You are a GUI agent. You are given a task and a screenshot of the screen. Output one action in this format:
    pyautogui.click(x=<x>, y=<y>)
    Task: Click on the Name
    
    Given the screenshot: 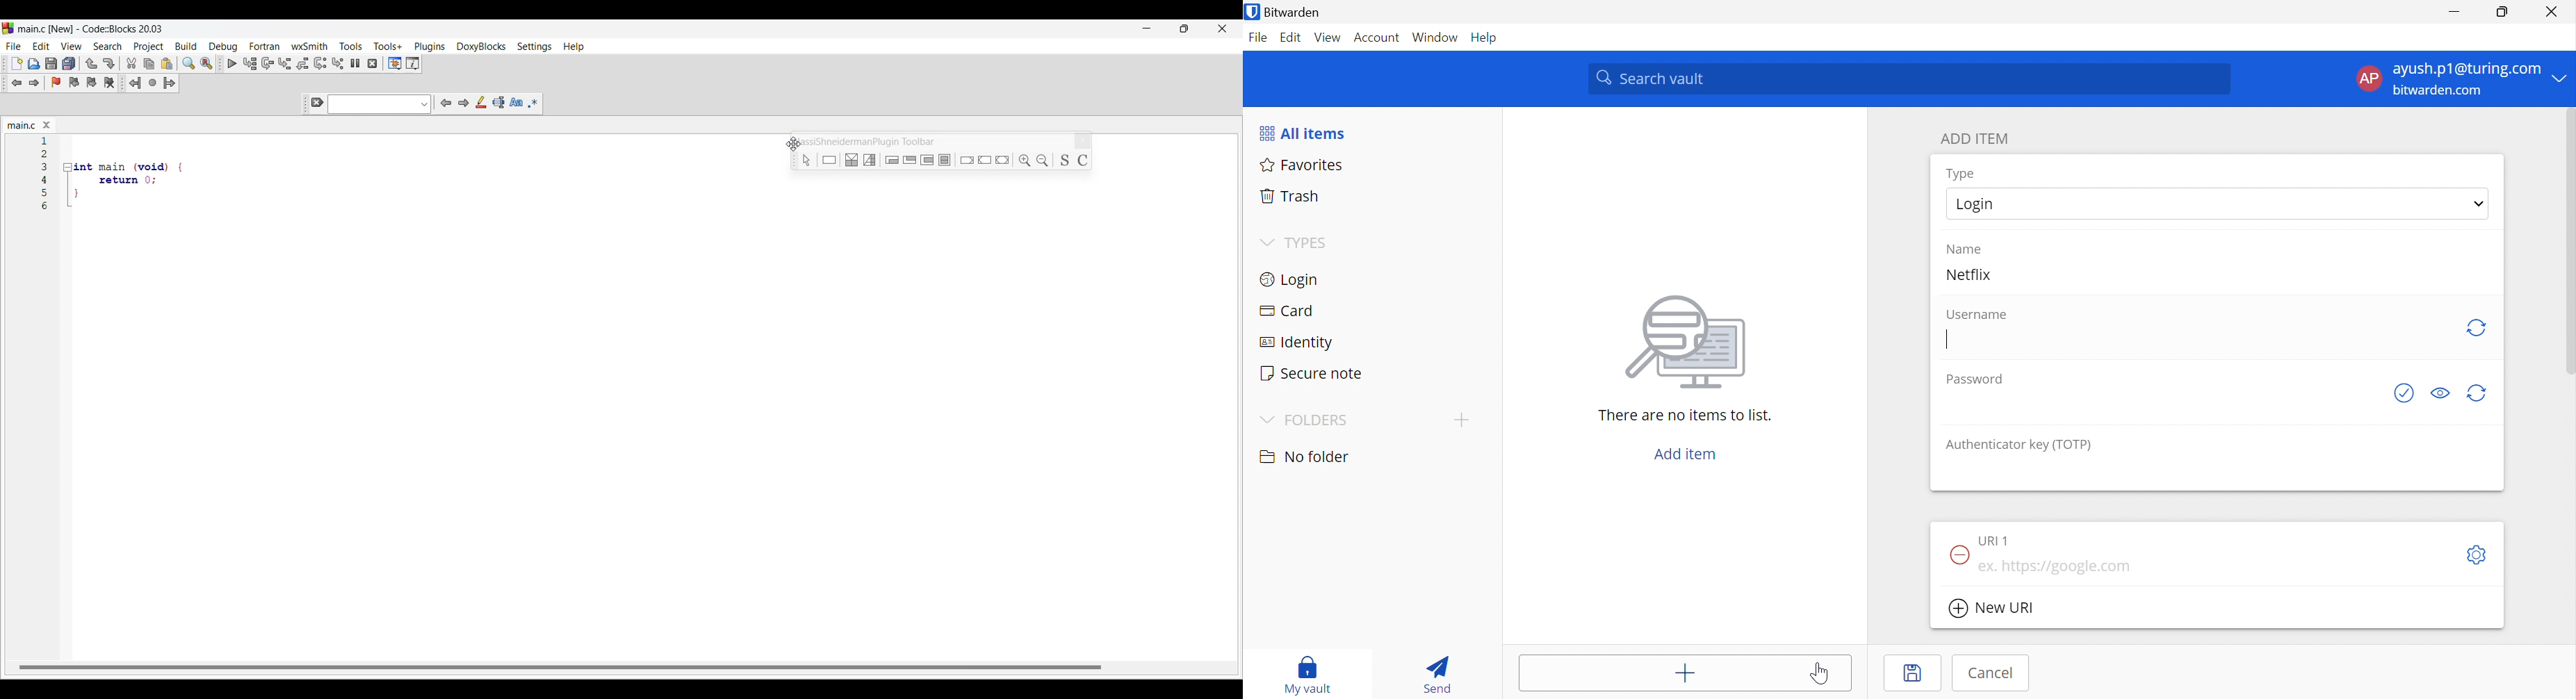 What is the action you would take?
    pyautogui.click(x=1964, y=249)
    